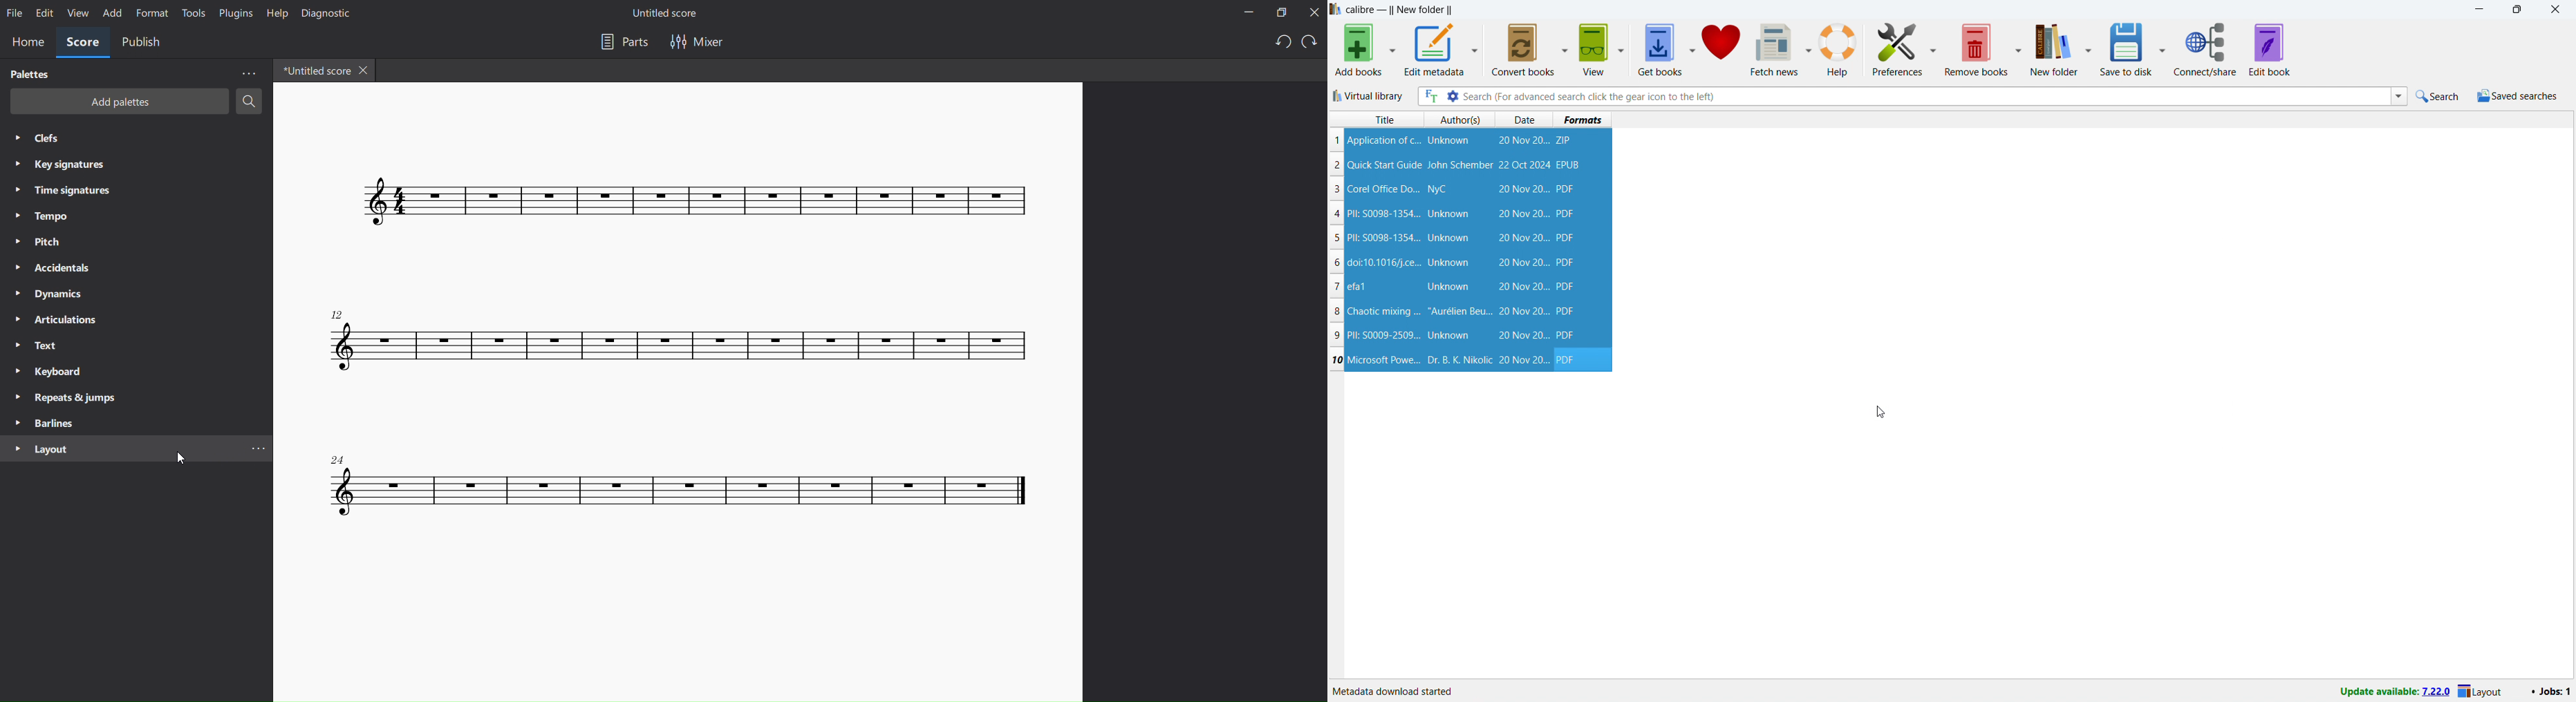 The height and width of the screenshot is (728, 2576). I want to click on accidentals, so click(50, 267).